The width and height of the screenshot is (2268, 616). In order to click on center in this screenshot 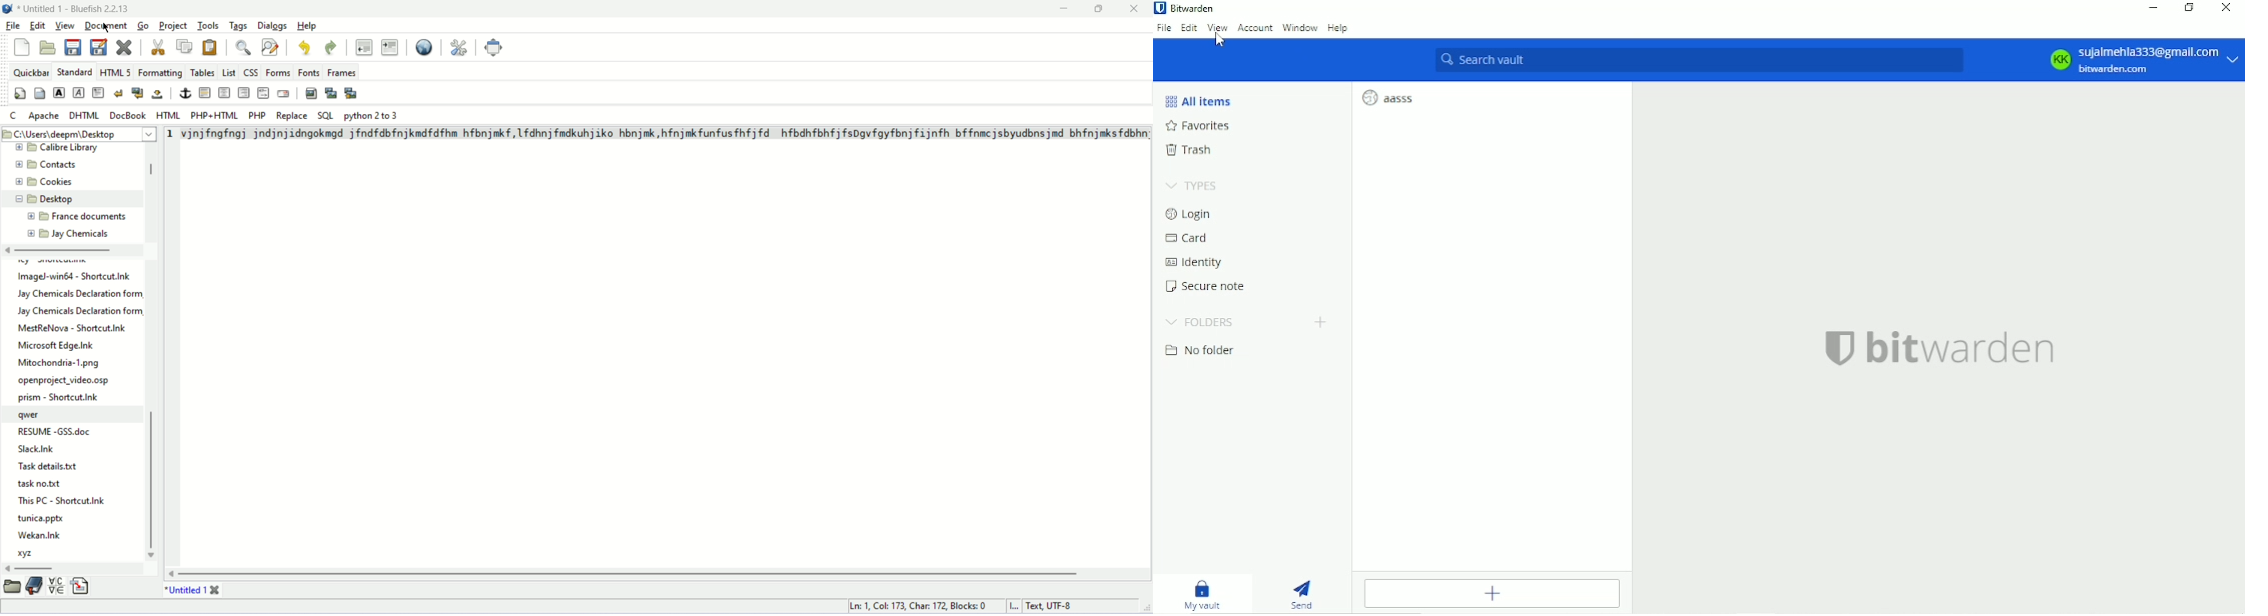, I will do `click(224, 92)`.